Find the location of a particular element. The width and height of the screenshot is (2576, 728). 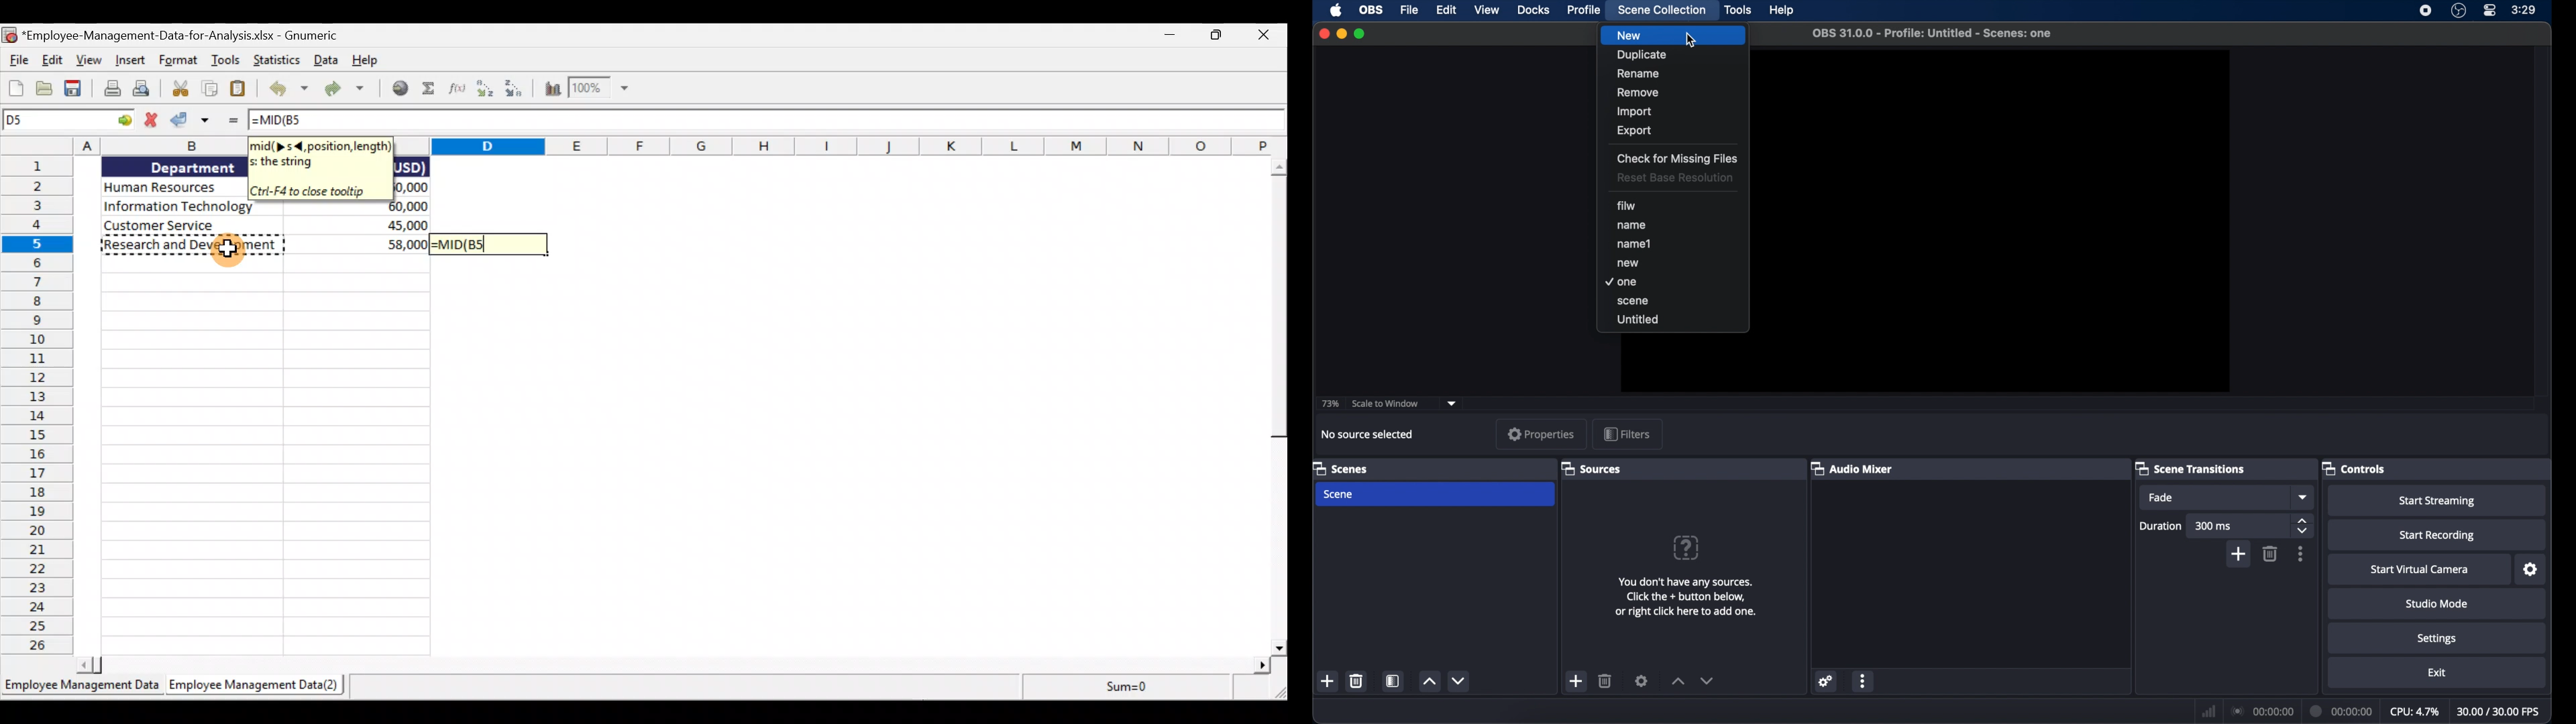

Cell allocation is located at coordinates (66, 120).